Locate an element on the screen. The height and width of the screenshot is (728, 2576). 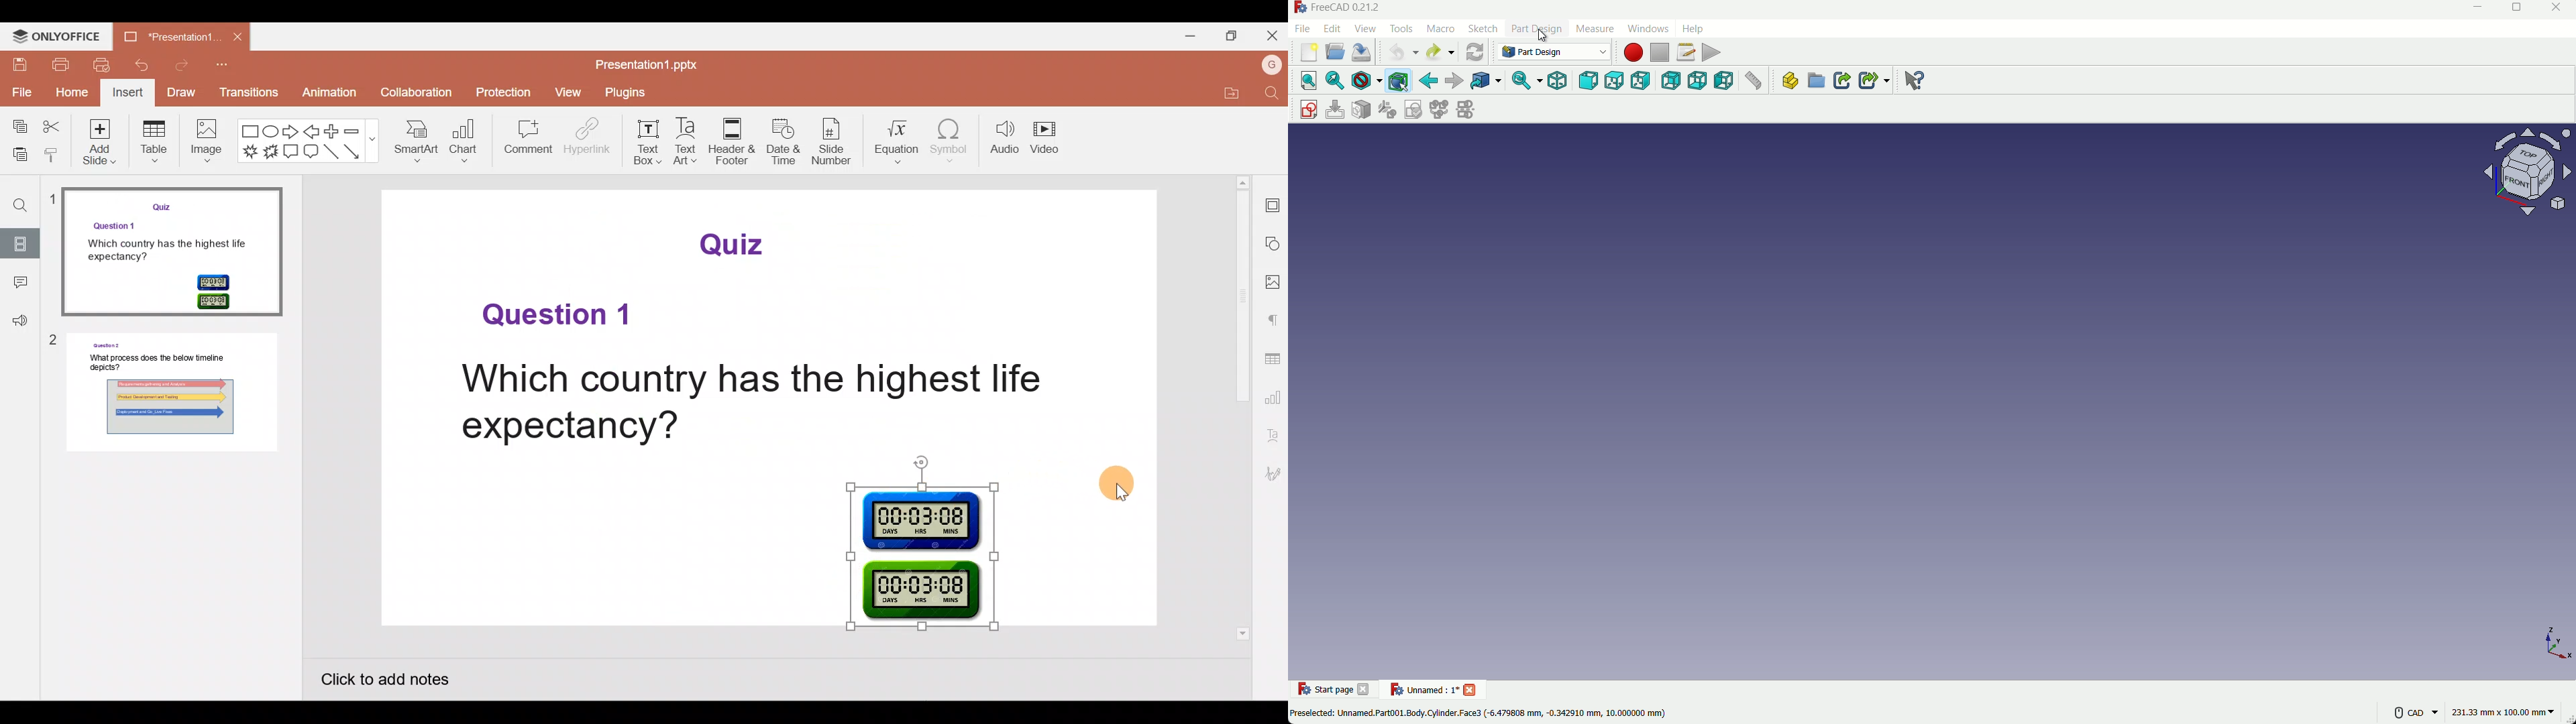
Table is located at coordinates (154, 146).